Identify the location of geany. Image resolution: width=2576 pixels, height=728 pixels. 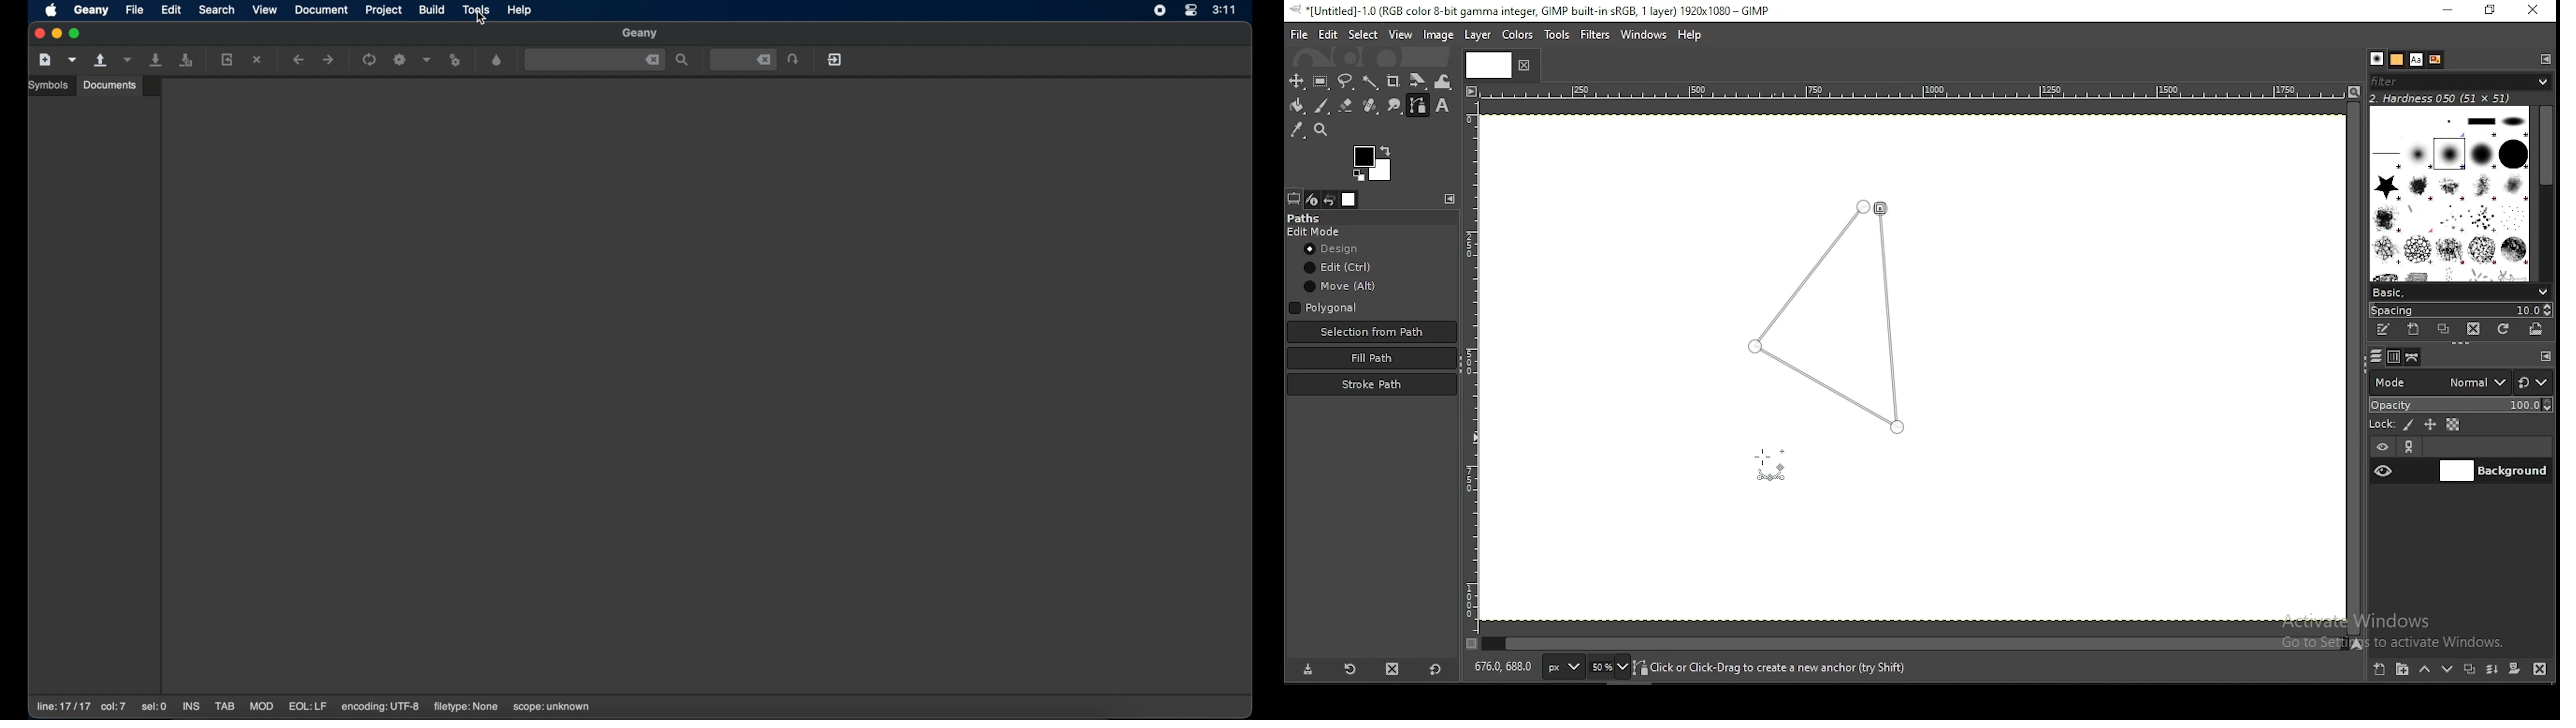
(641, 34).